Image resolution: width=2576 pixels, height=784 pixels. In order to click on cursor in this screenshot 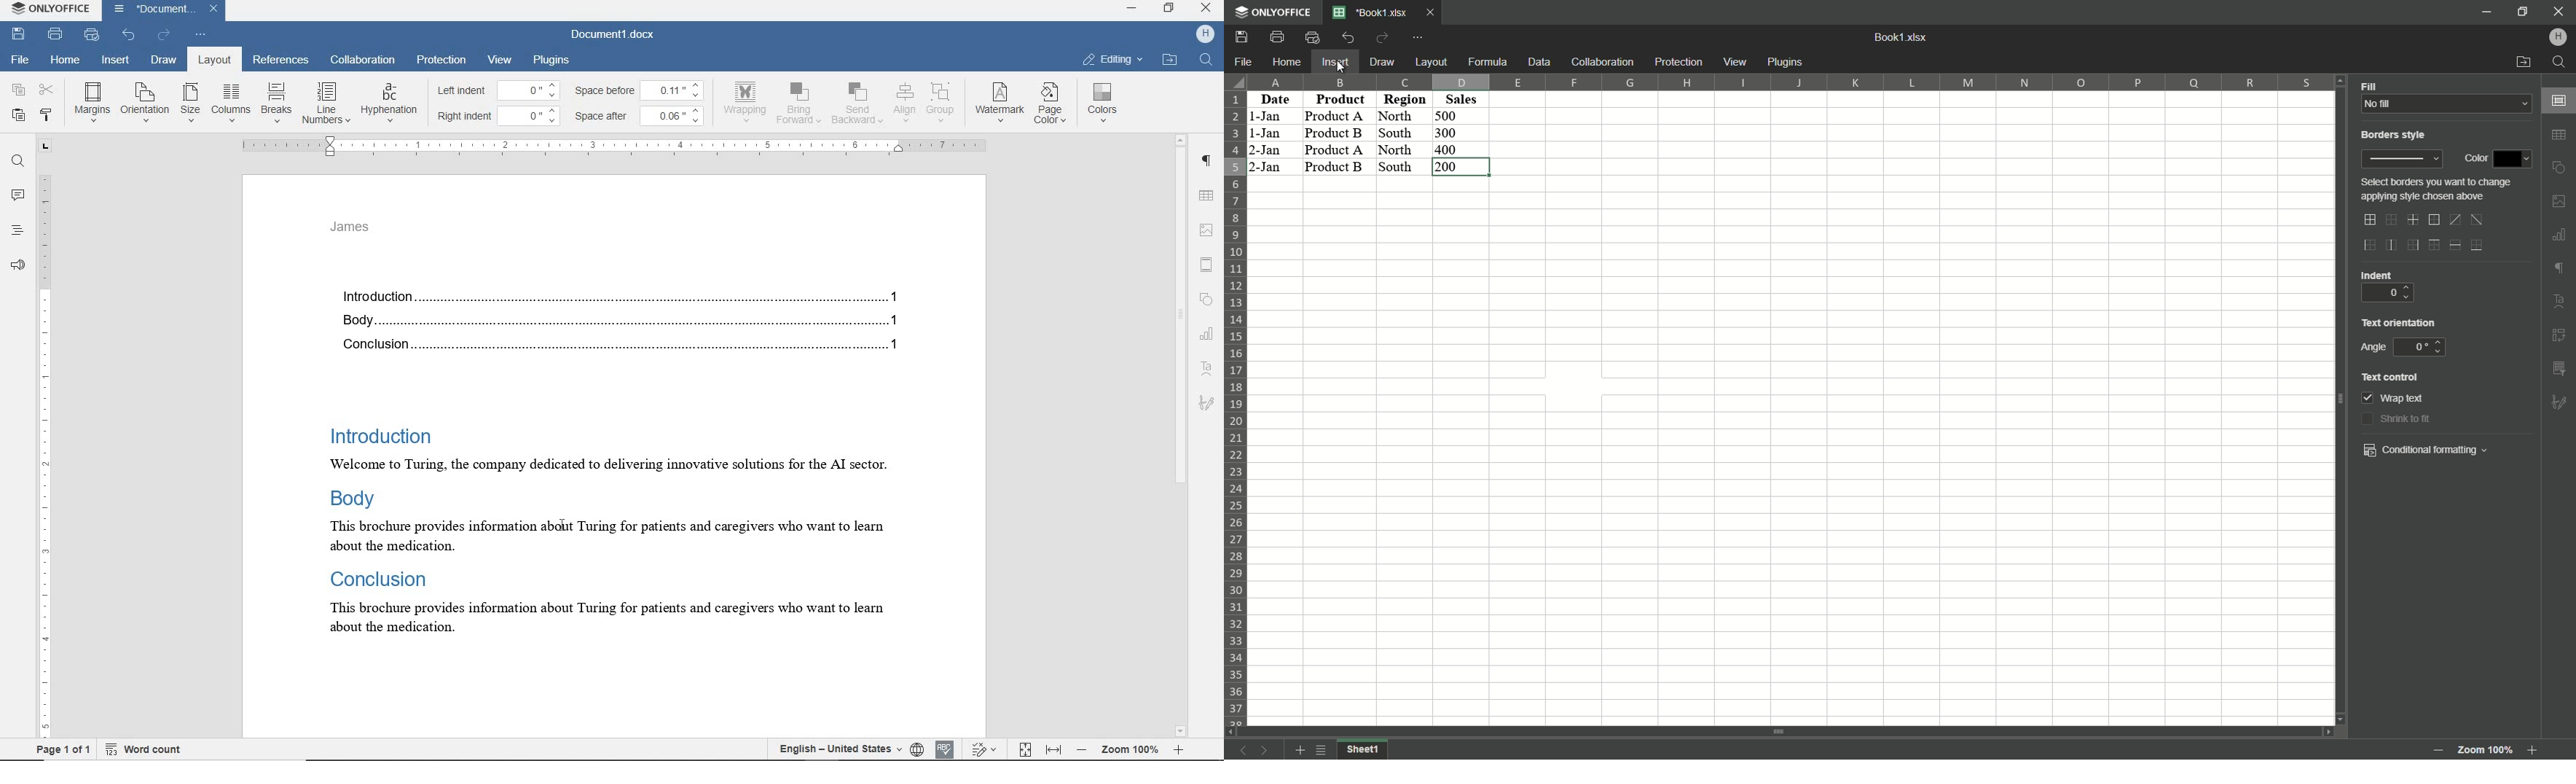, I will do `click(1344, 68)`.